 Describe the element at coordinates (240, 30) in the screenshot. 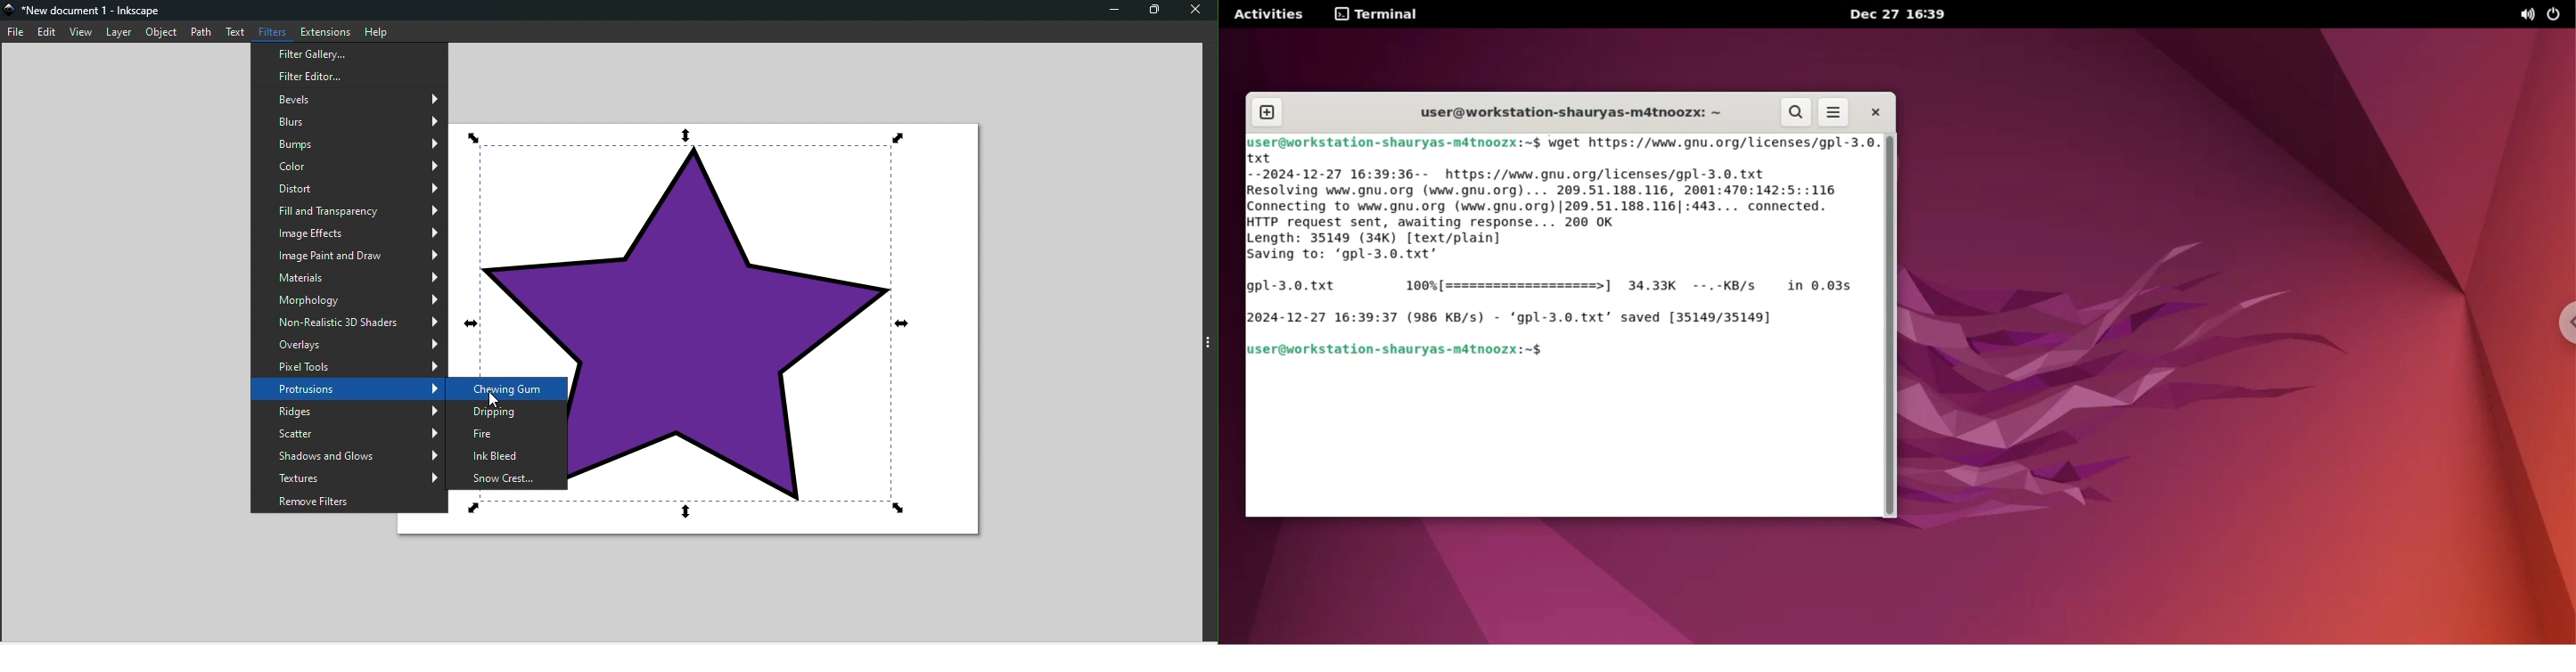

I see `Text` at that location.